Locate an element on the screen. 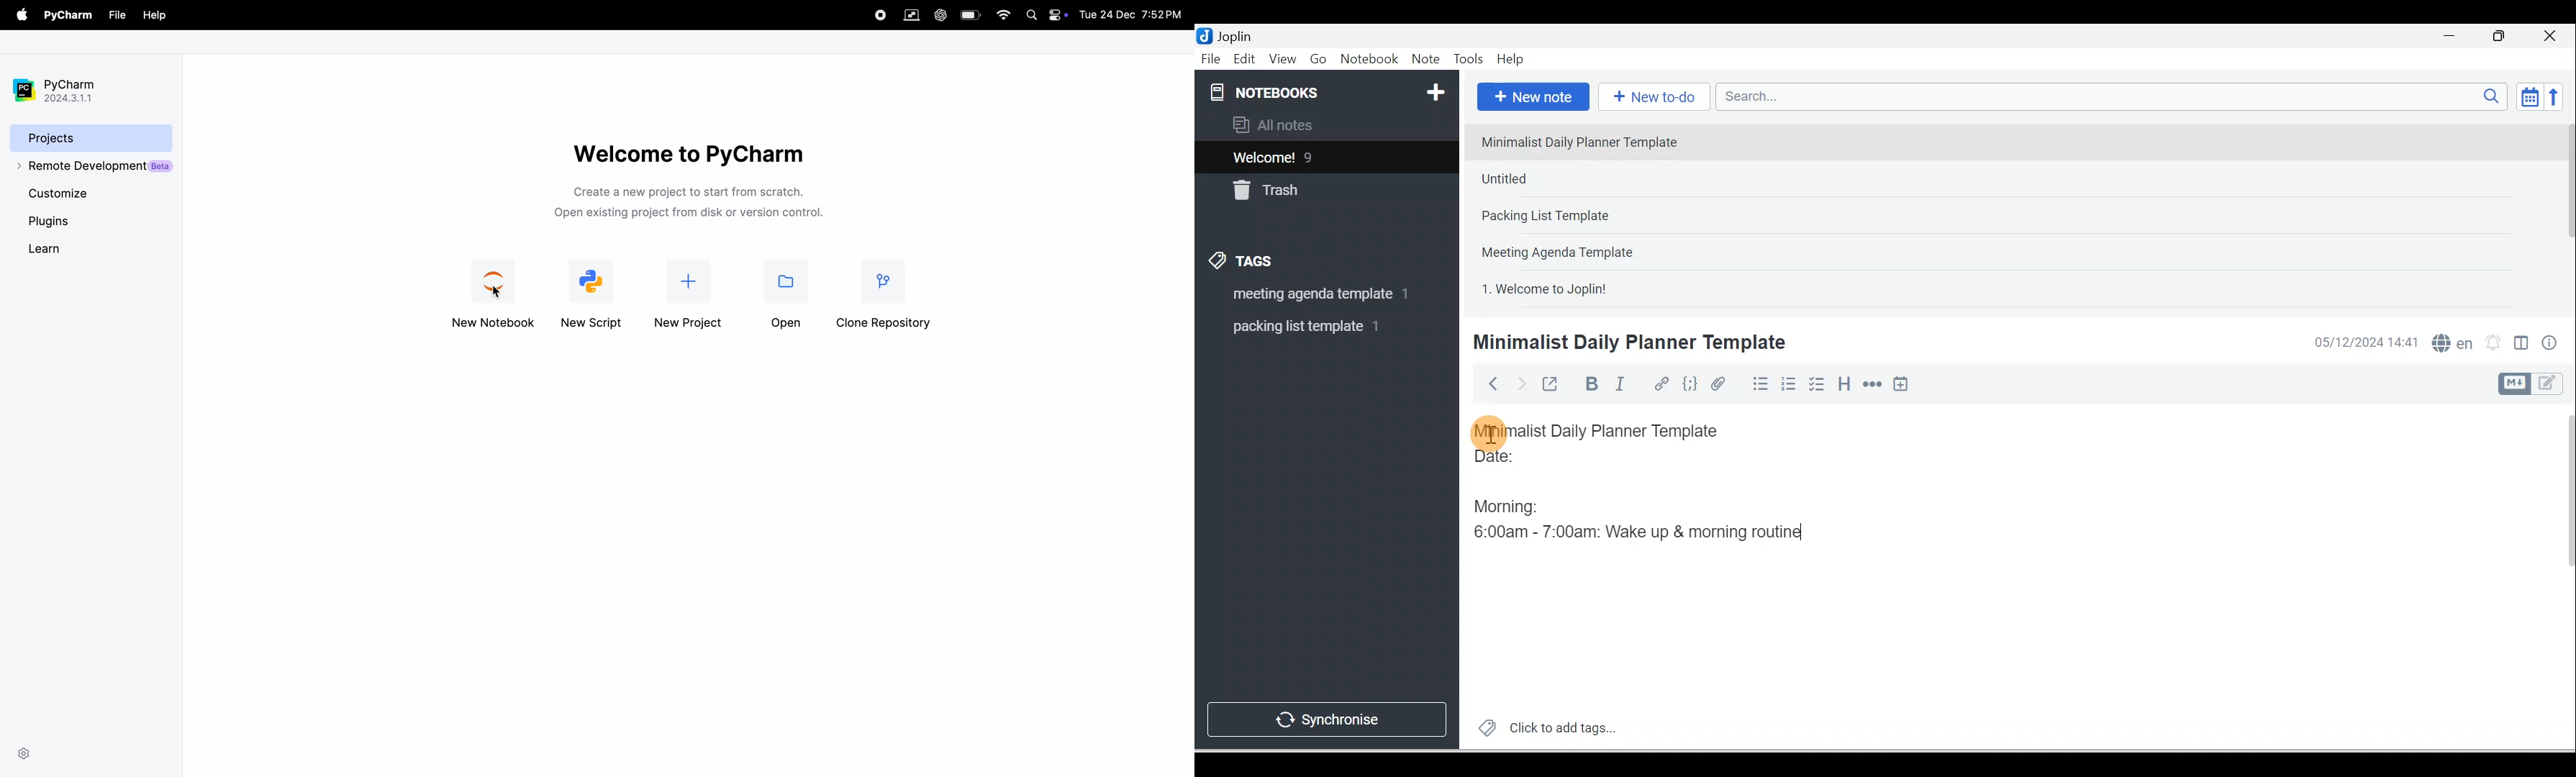  Edit is located at coordinates (1246, 60).